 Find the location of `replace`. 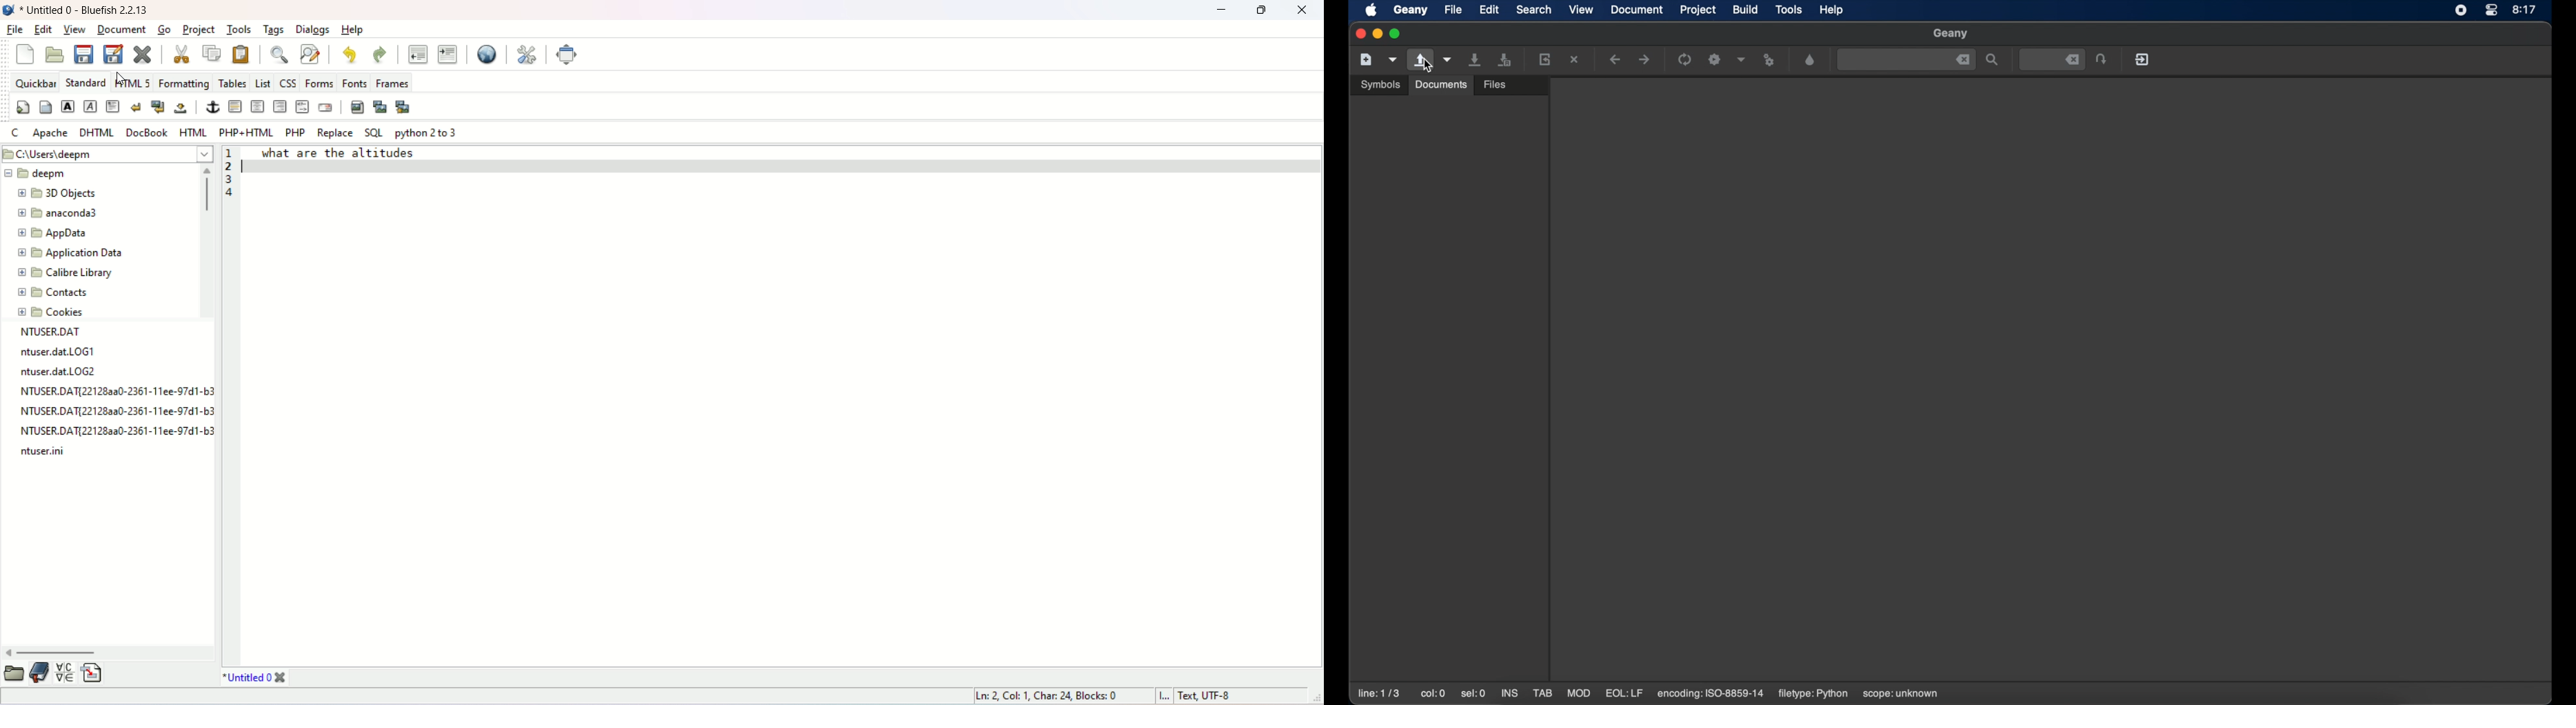

replace is located at coordinates (334, 133).